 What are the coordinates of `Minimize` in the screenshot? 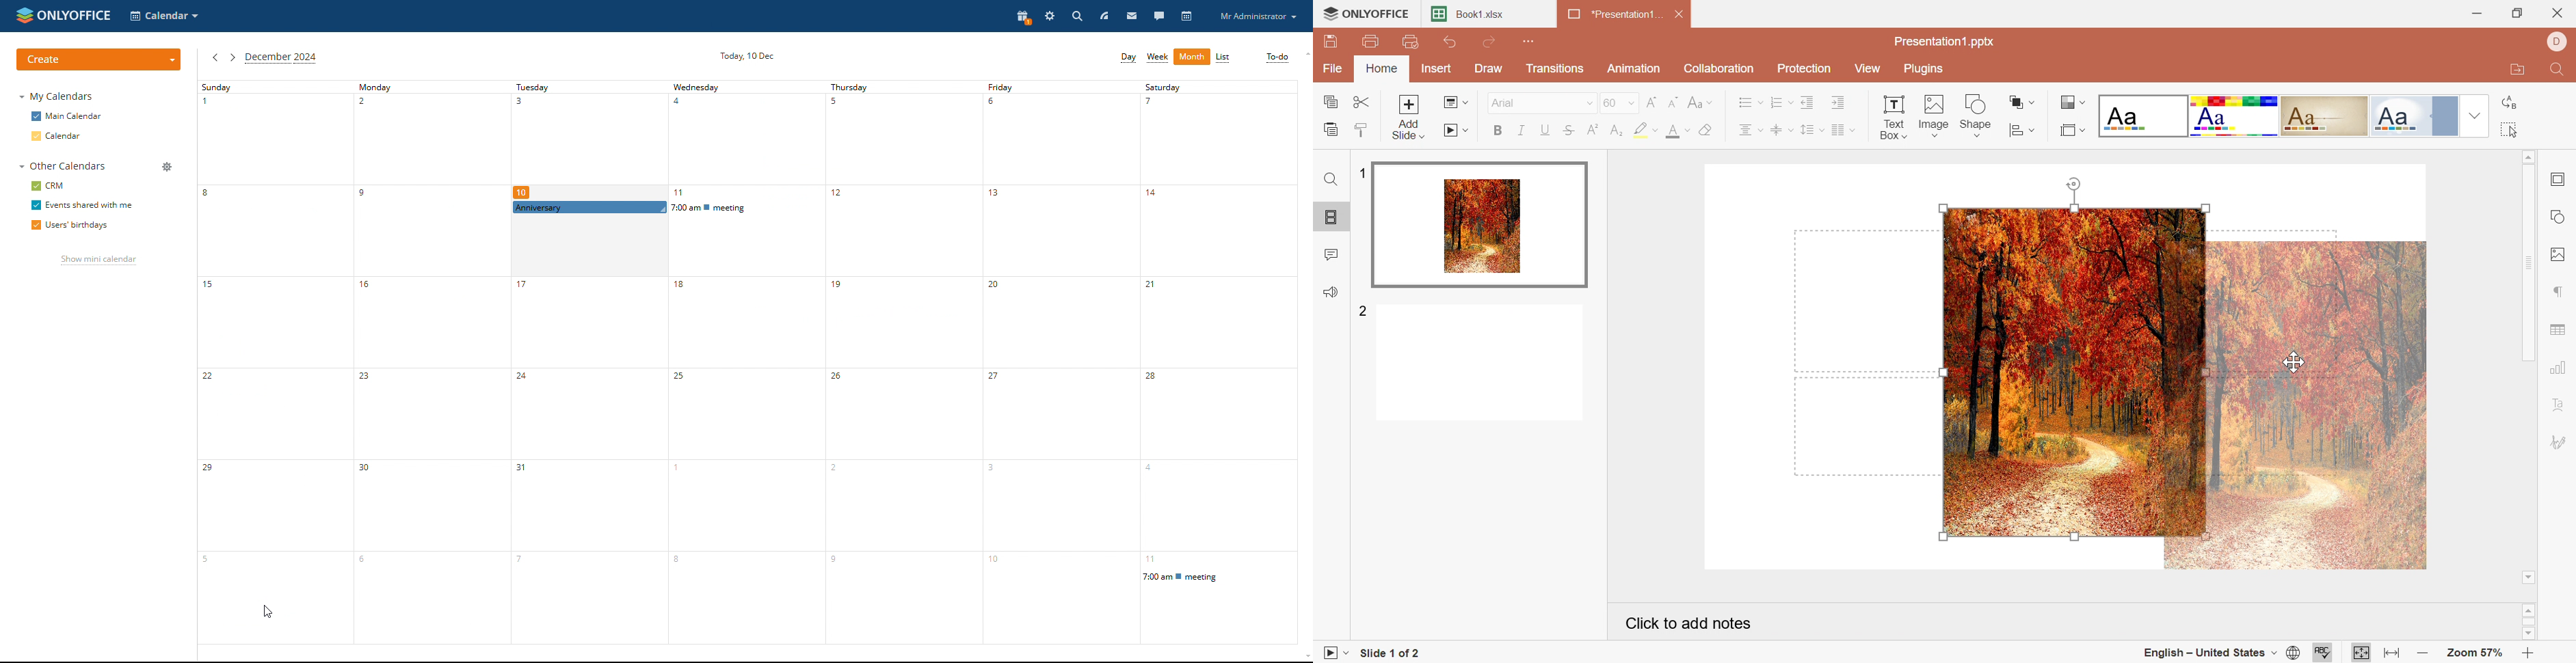 It's located at (2471, 12).